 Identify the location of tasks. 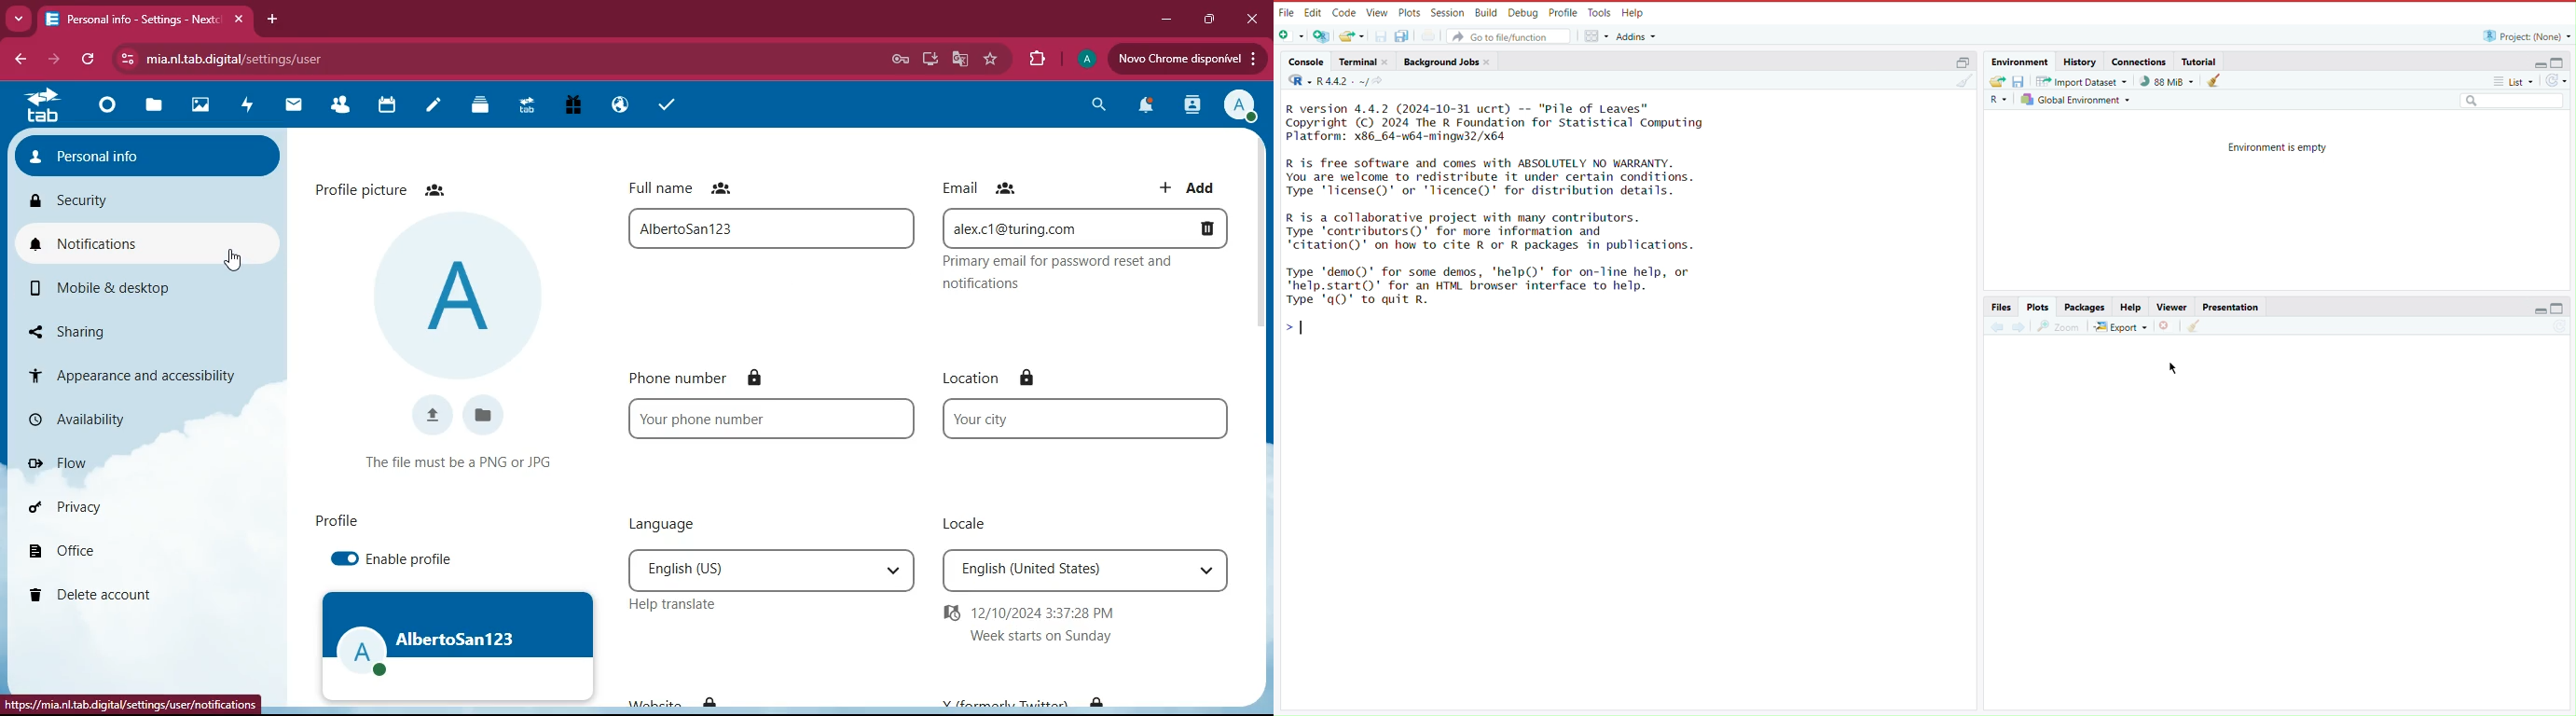
(663, 104).